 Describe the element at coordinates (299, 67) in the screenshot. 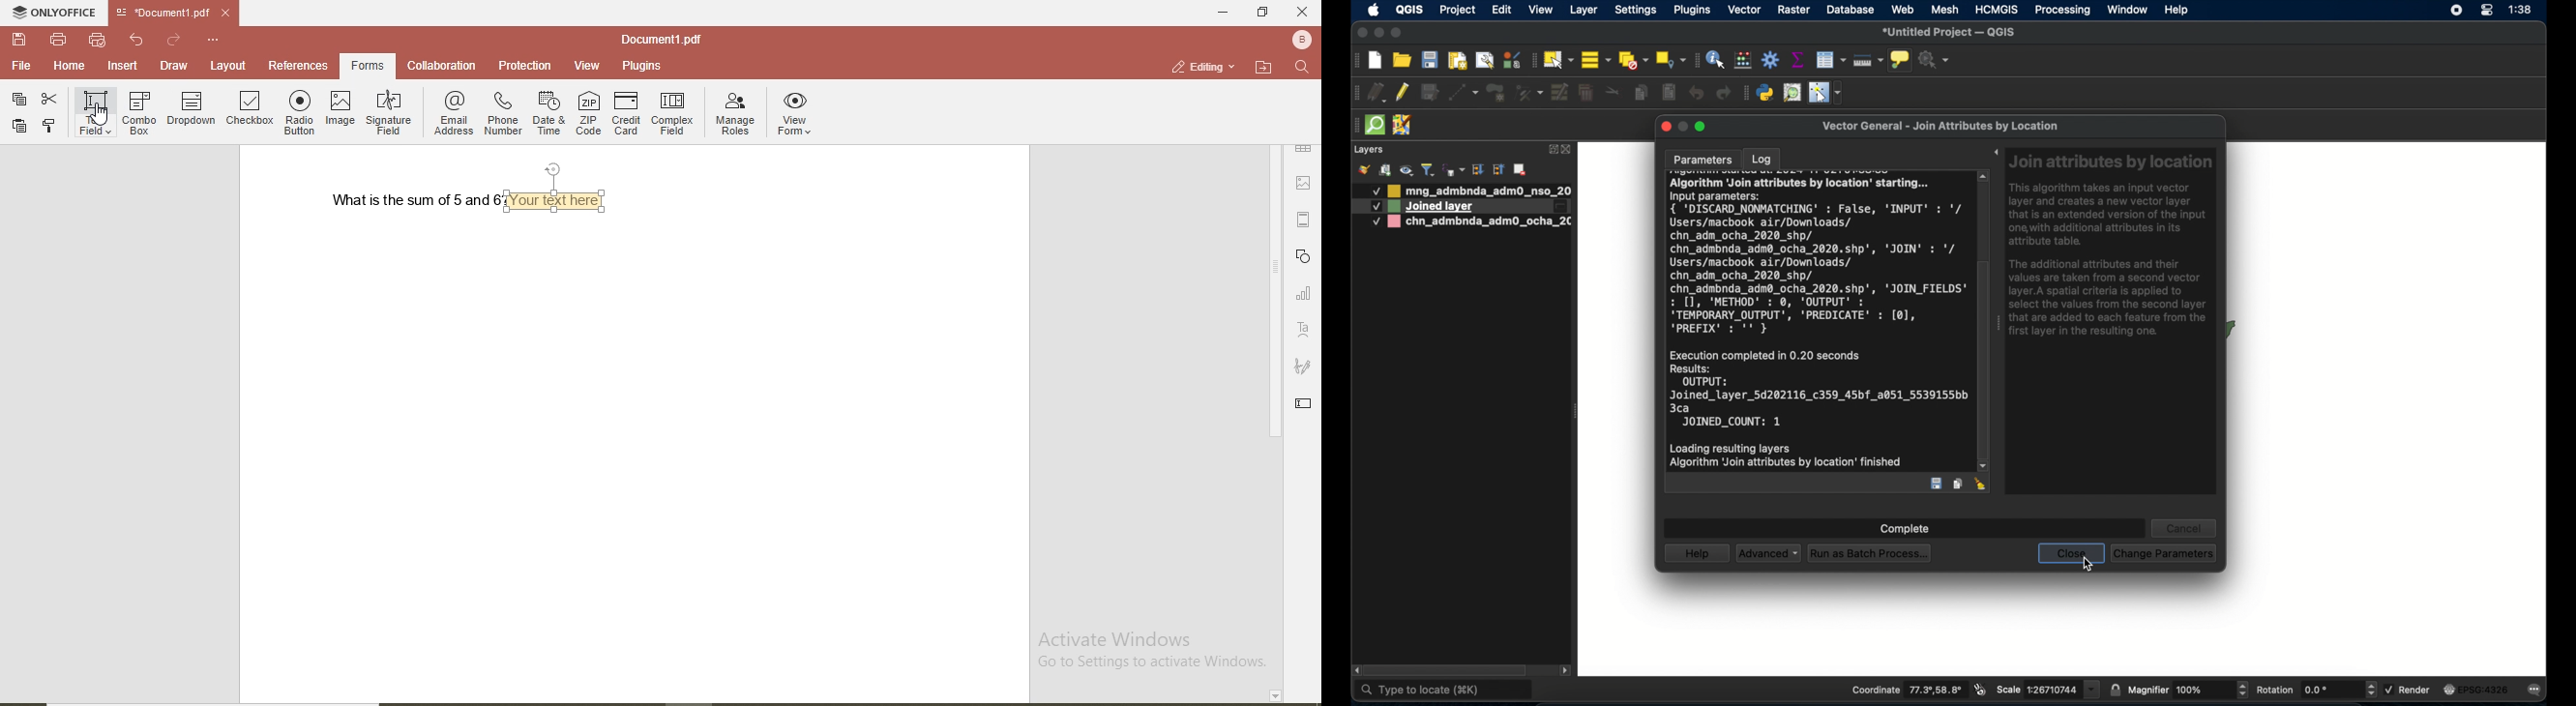

I see `references` at that location.